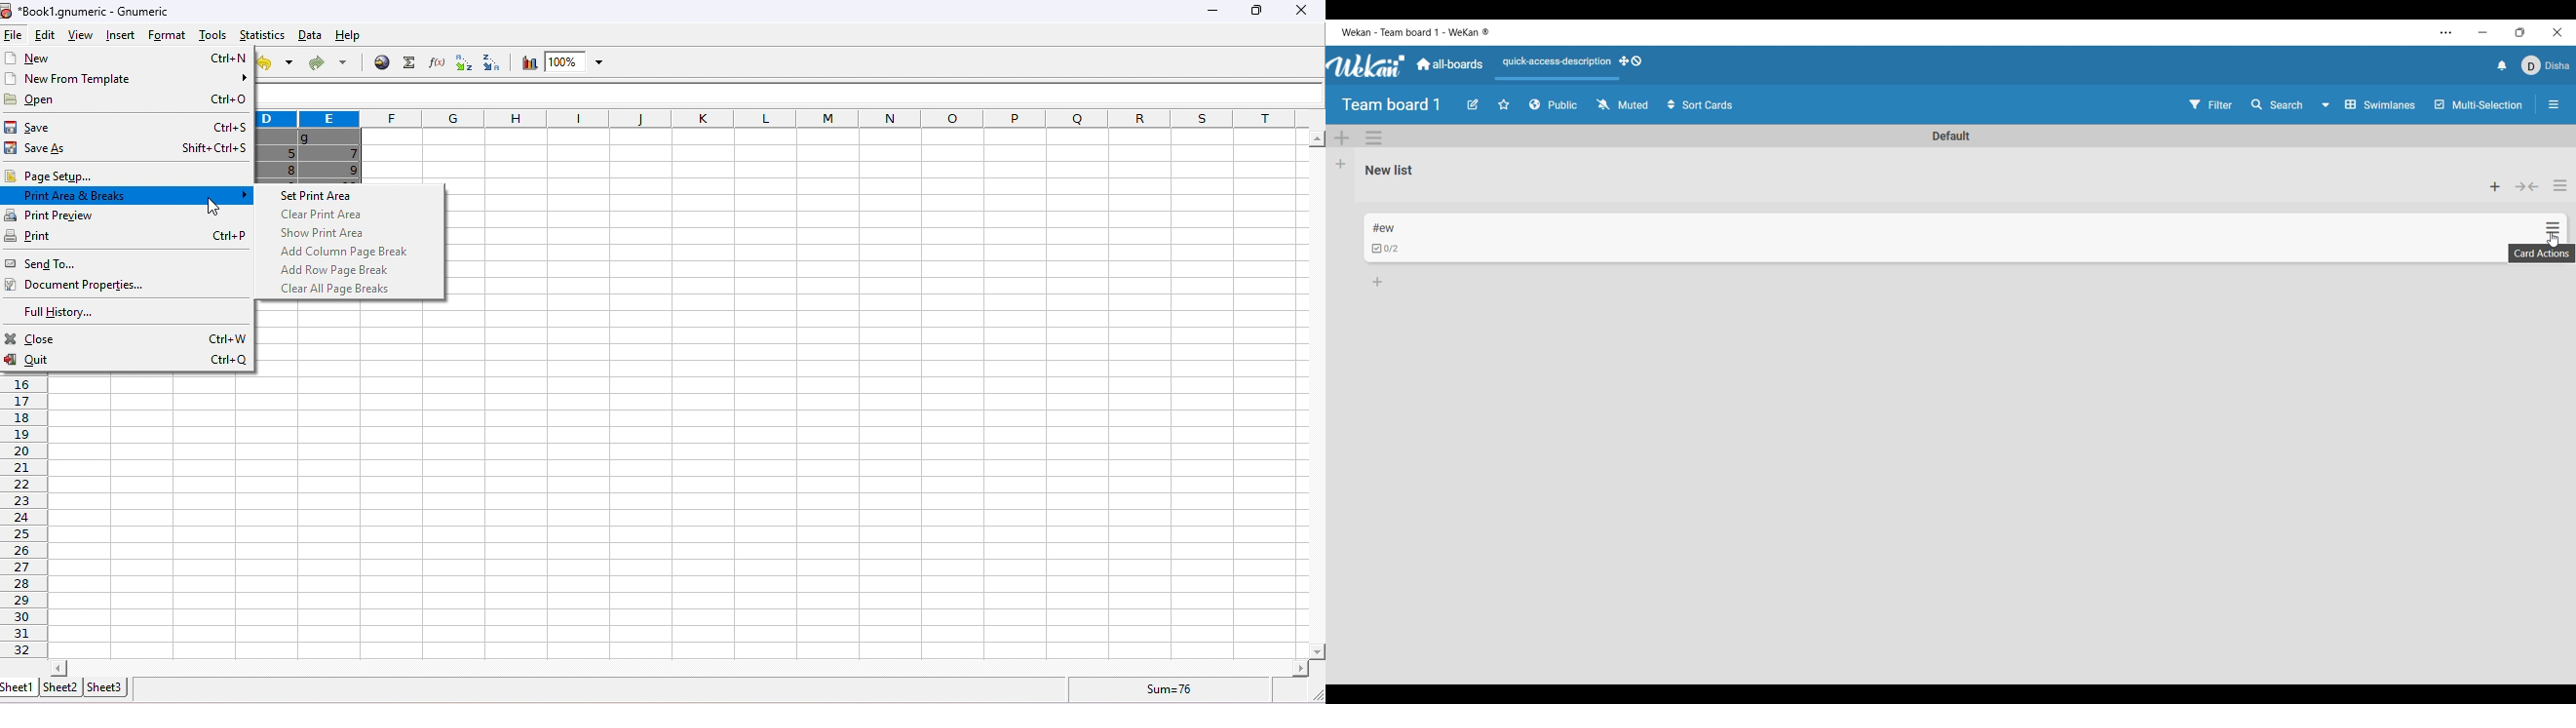 The image size is (2576, 728). What do you see at coordinates (42, 36) in the screenshot?
I see `edit` at bounding box center [42, 36].